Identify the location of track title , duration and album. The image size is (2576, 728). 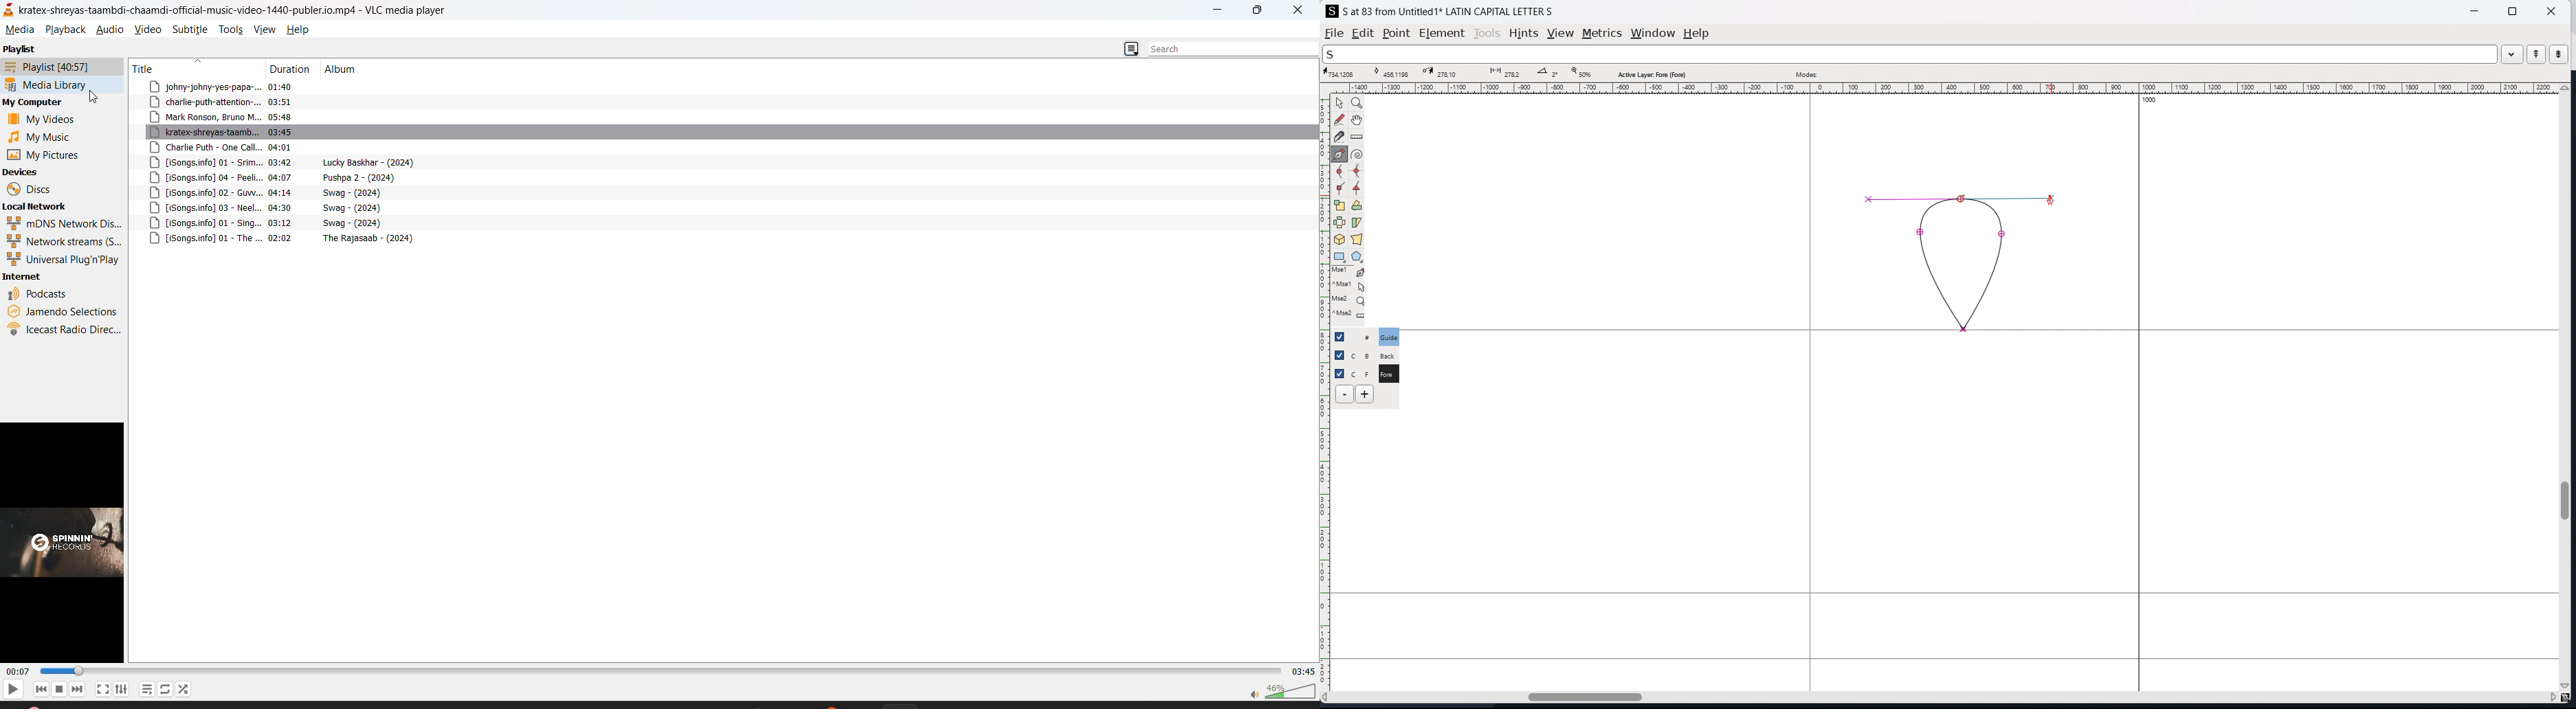
(281, 177).